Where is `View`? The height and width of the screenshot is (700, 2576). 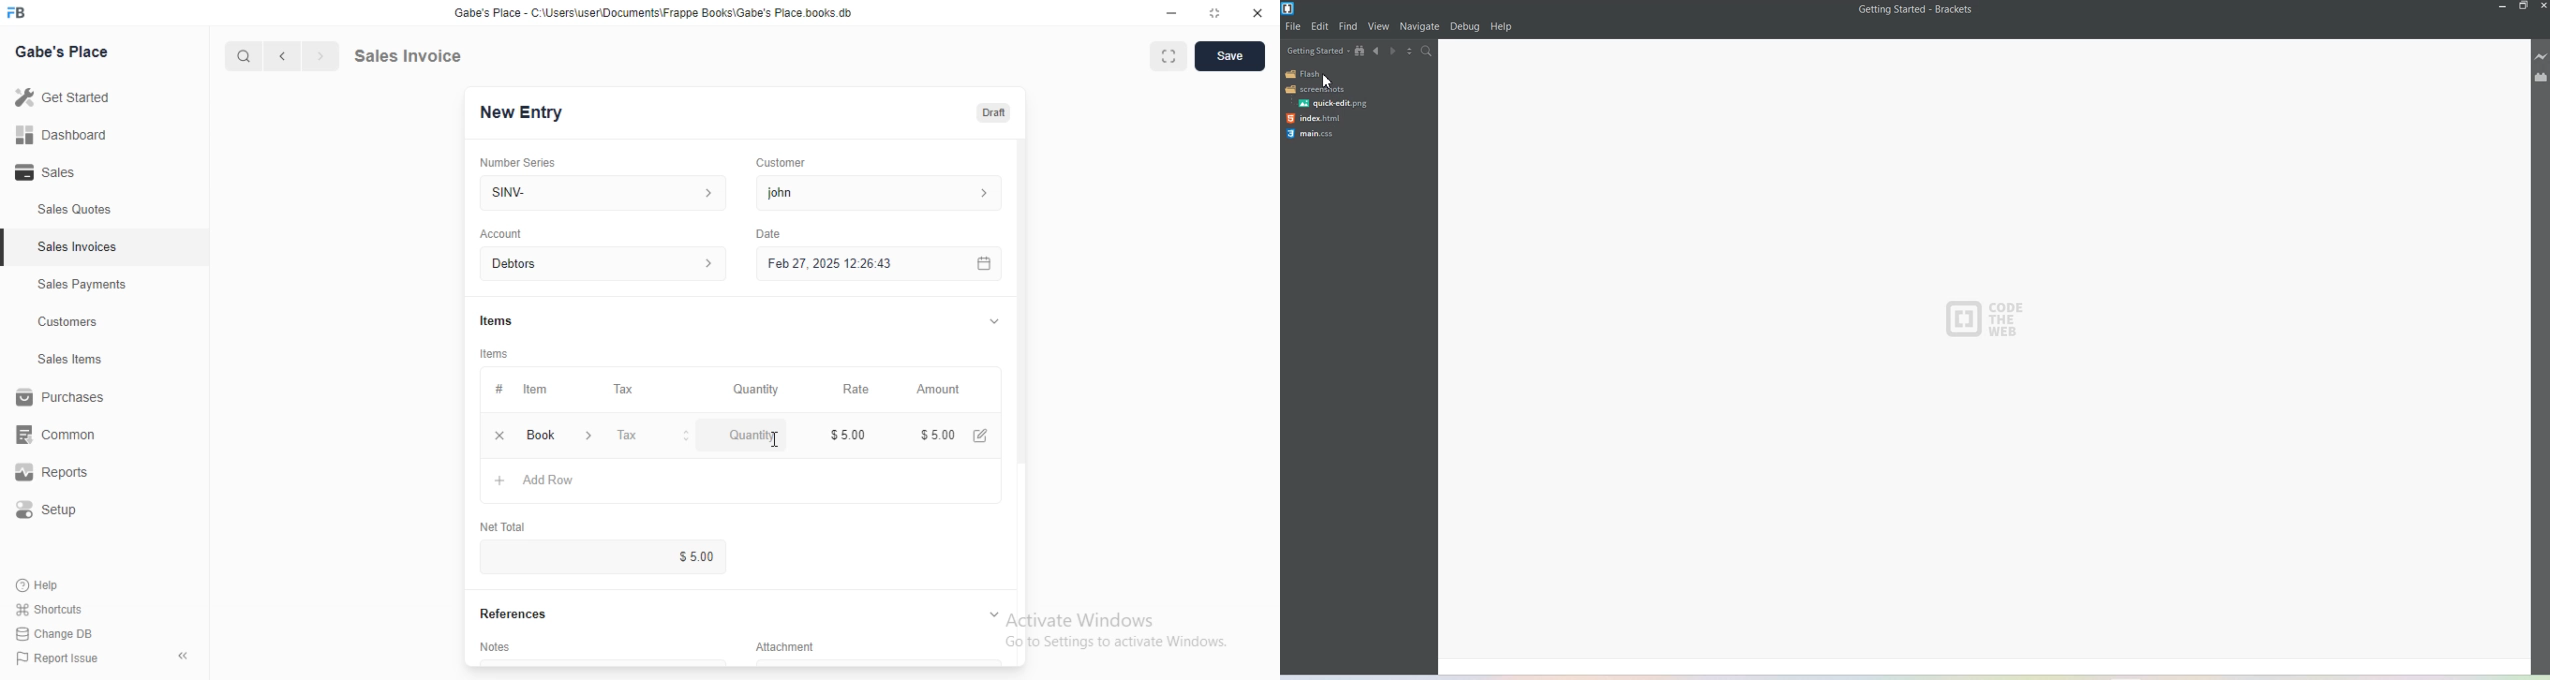
View is located at coordinates (1379, 27).